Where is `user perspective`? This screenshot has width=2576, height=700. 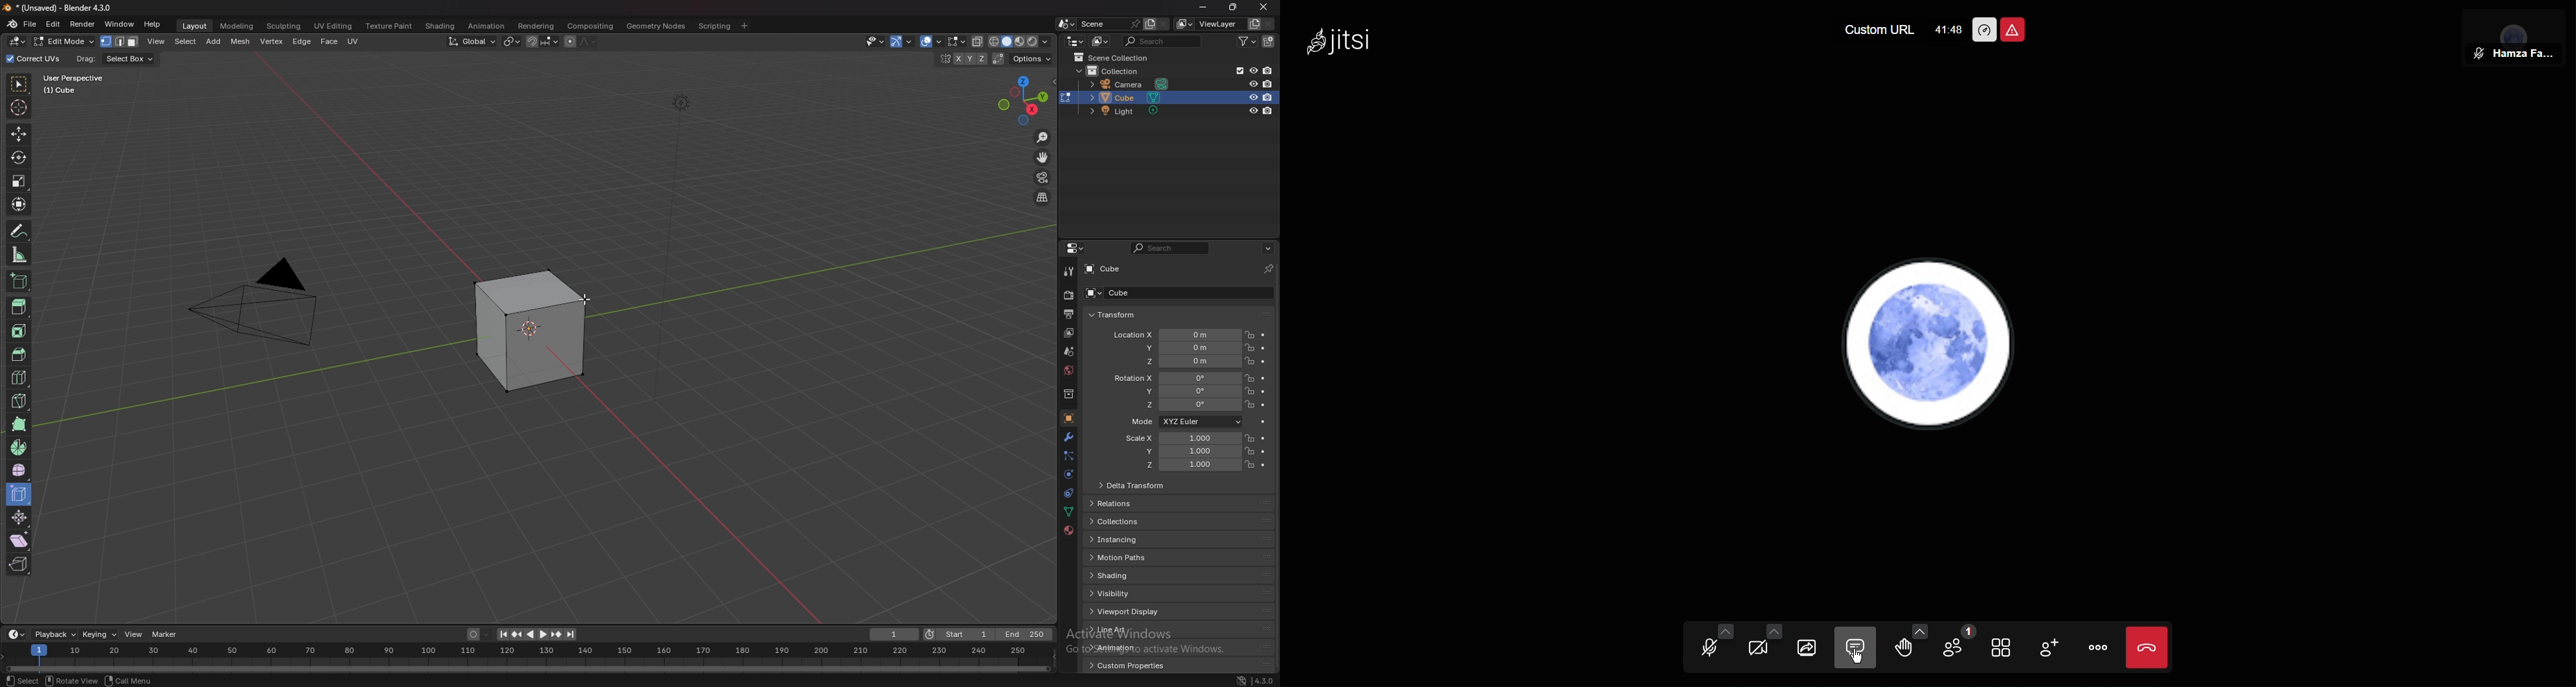 user perspective is located at coordinates (83, 83).